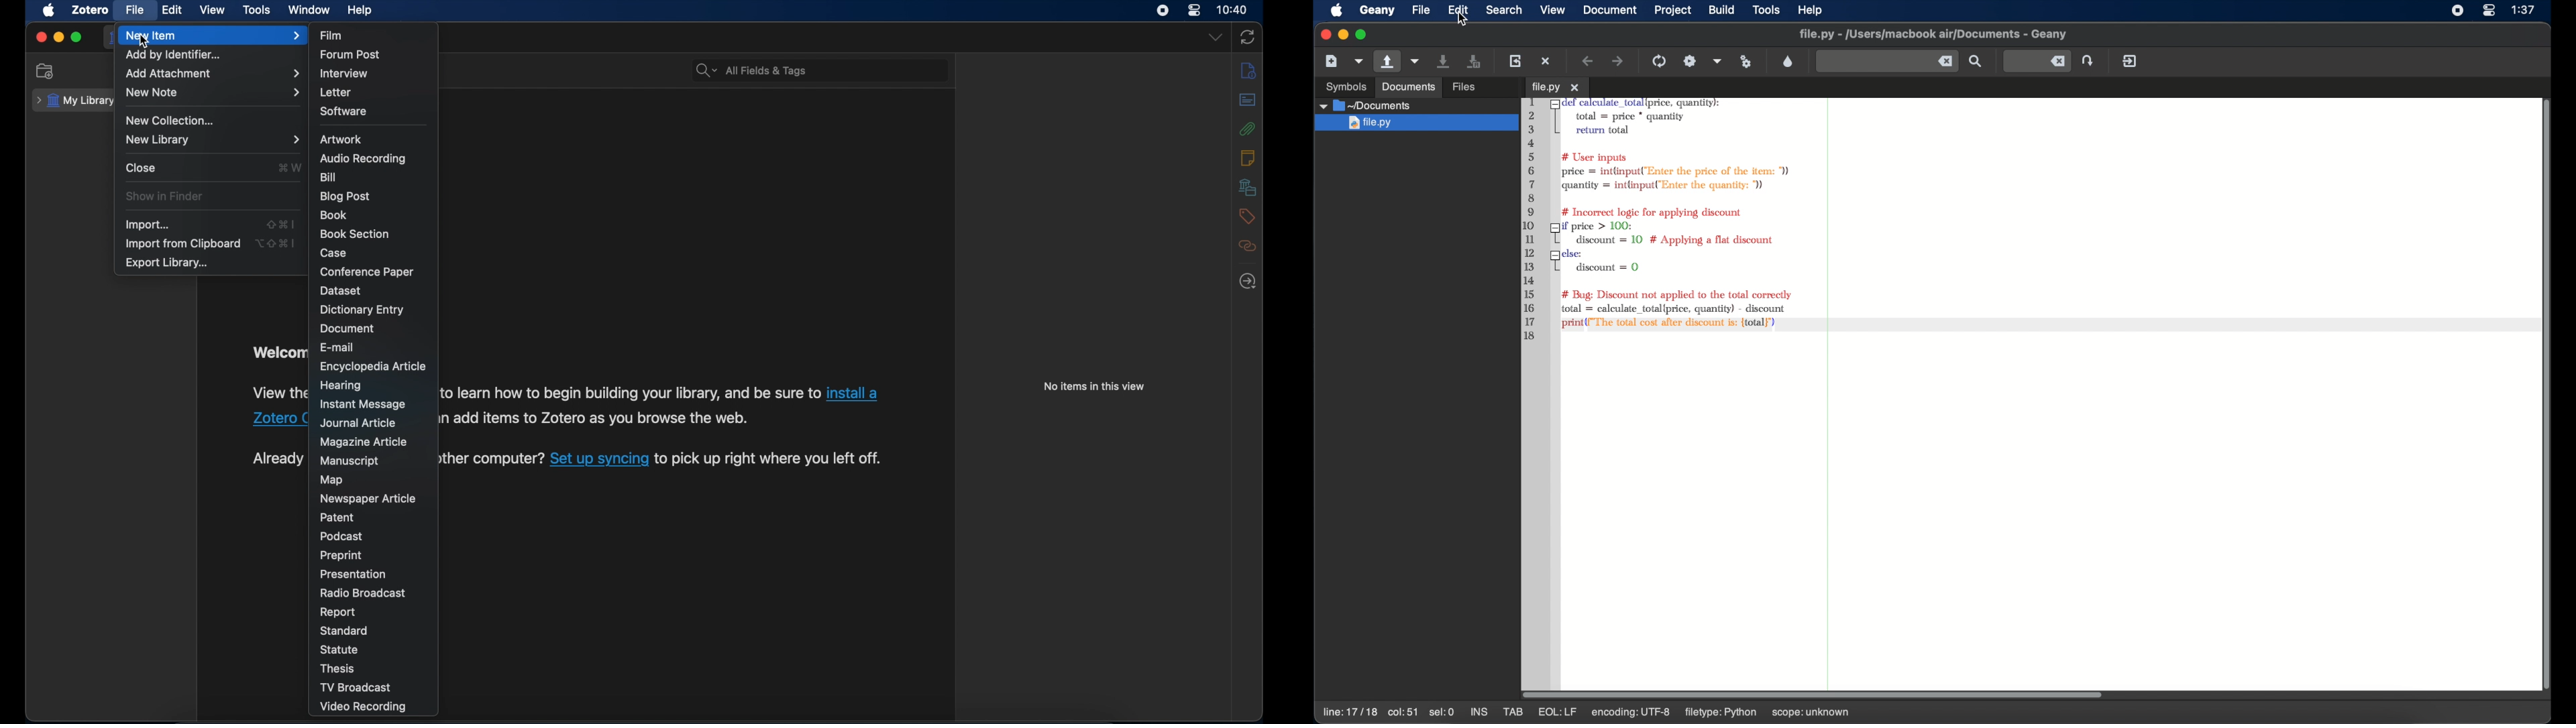 Image resolution: width=2576 pixels, height=728 pixels. I want to click on show in finder, so click(165, 196).